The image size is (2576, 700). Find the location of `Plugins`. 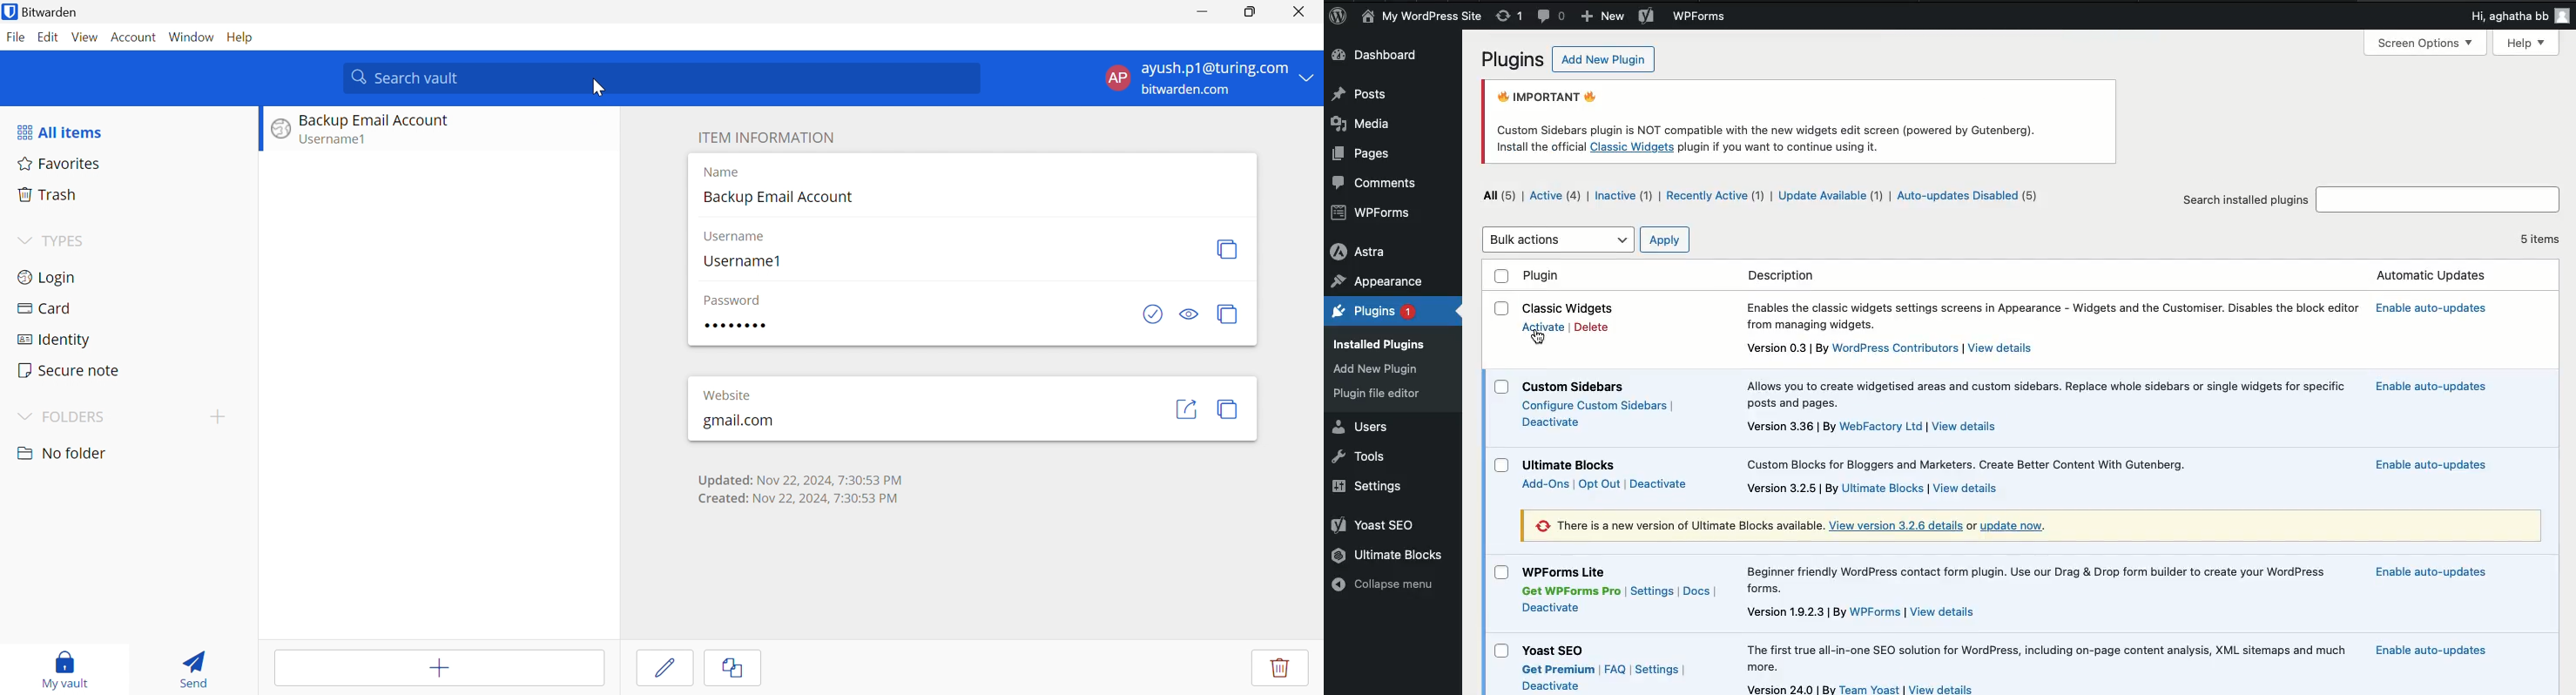

Plugins is located at coordinates (1372, 313).